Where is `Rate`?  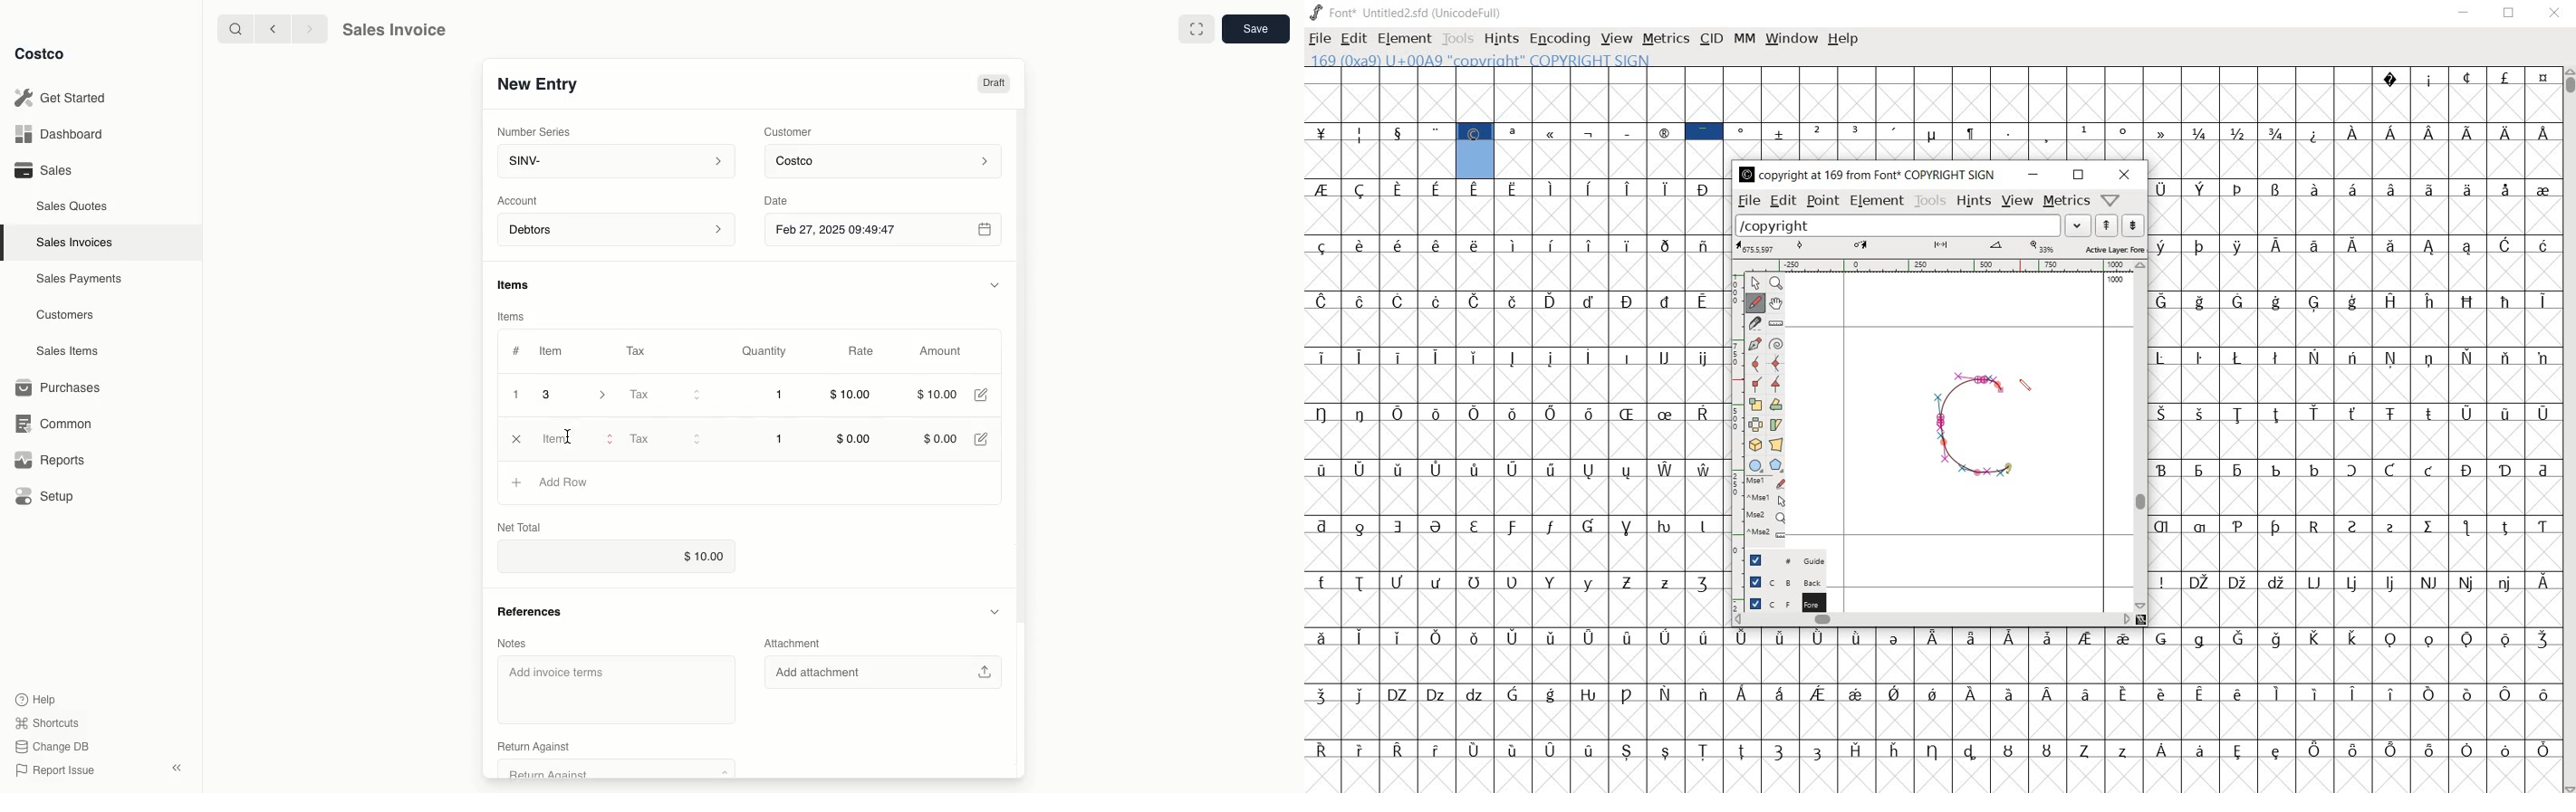
Rate is located at coordinates (862, 352).